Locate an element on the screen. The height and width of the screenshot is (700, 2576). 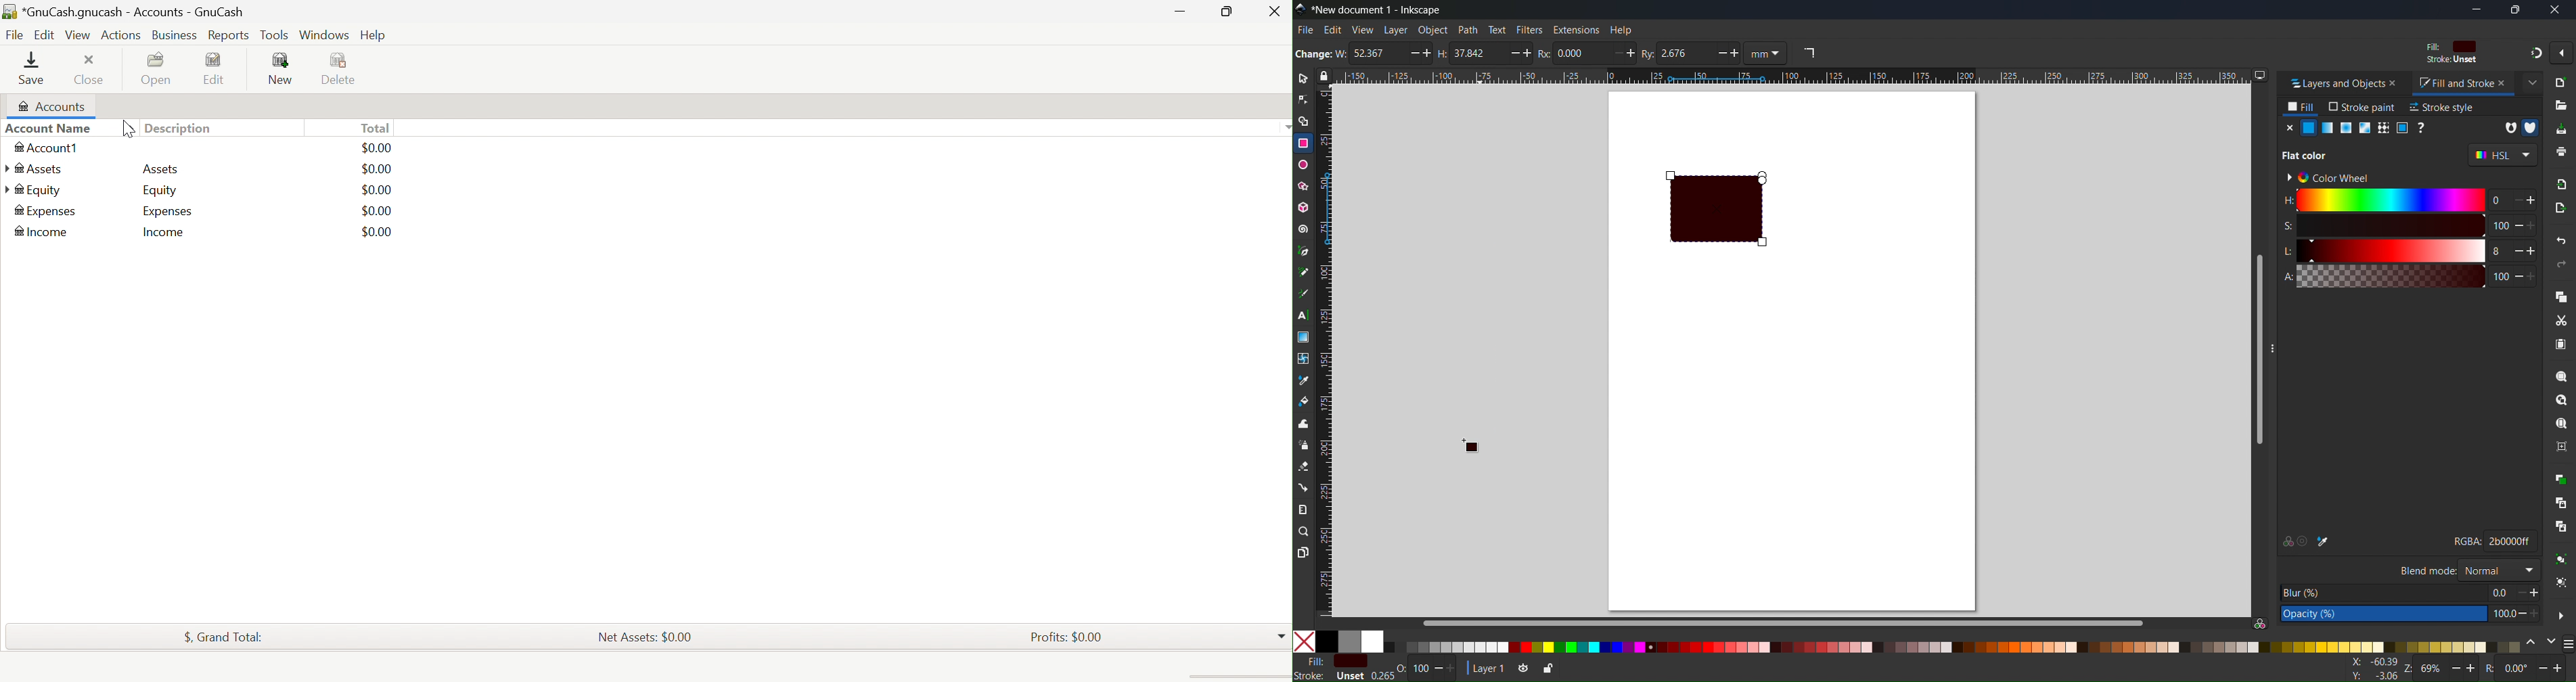
View is located at coordinates (1362, 29).